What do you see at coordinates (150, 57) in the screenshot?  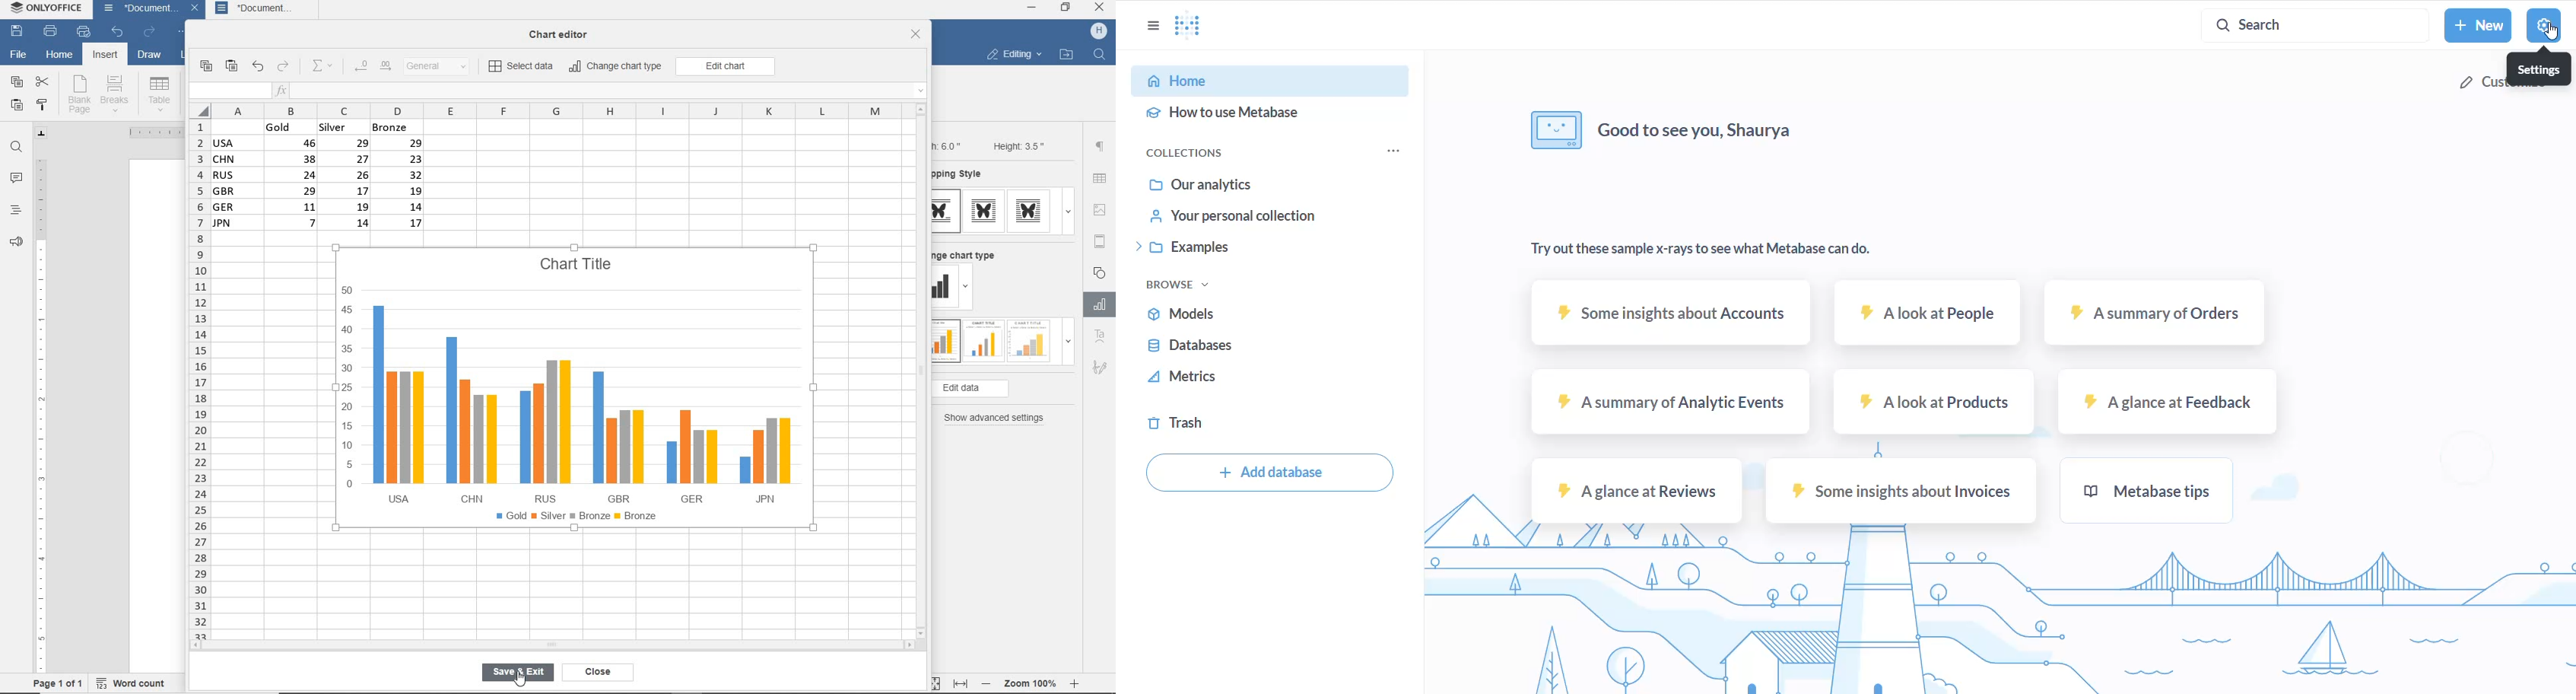 I see `draw` at bounding box center [150, 57].